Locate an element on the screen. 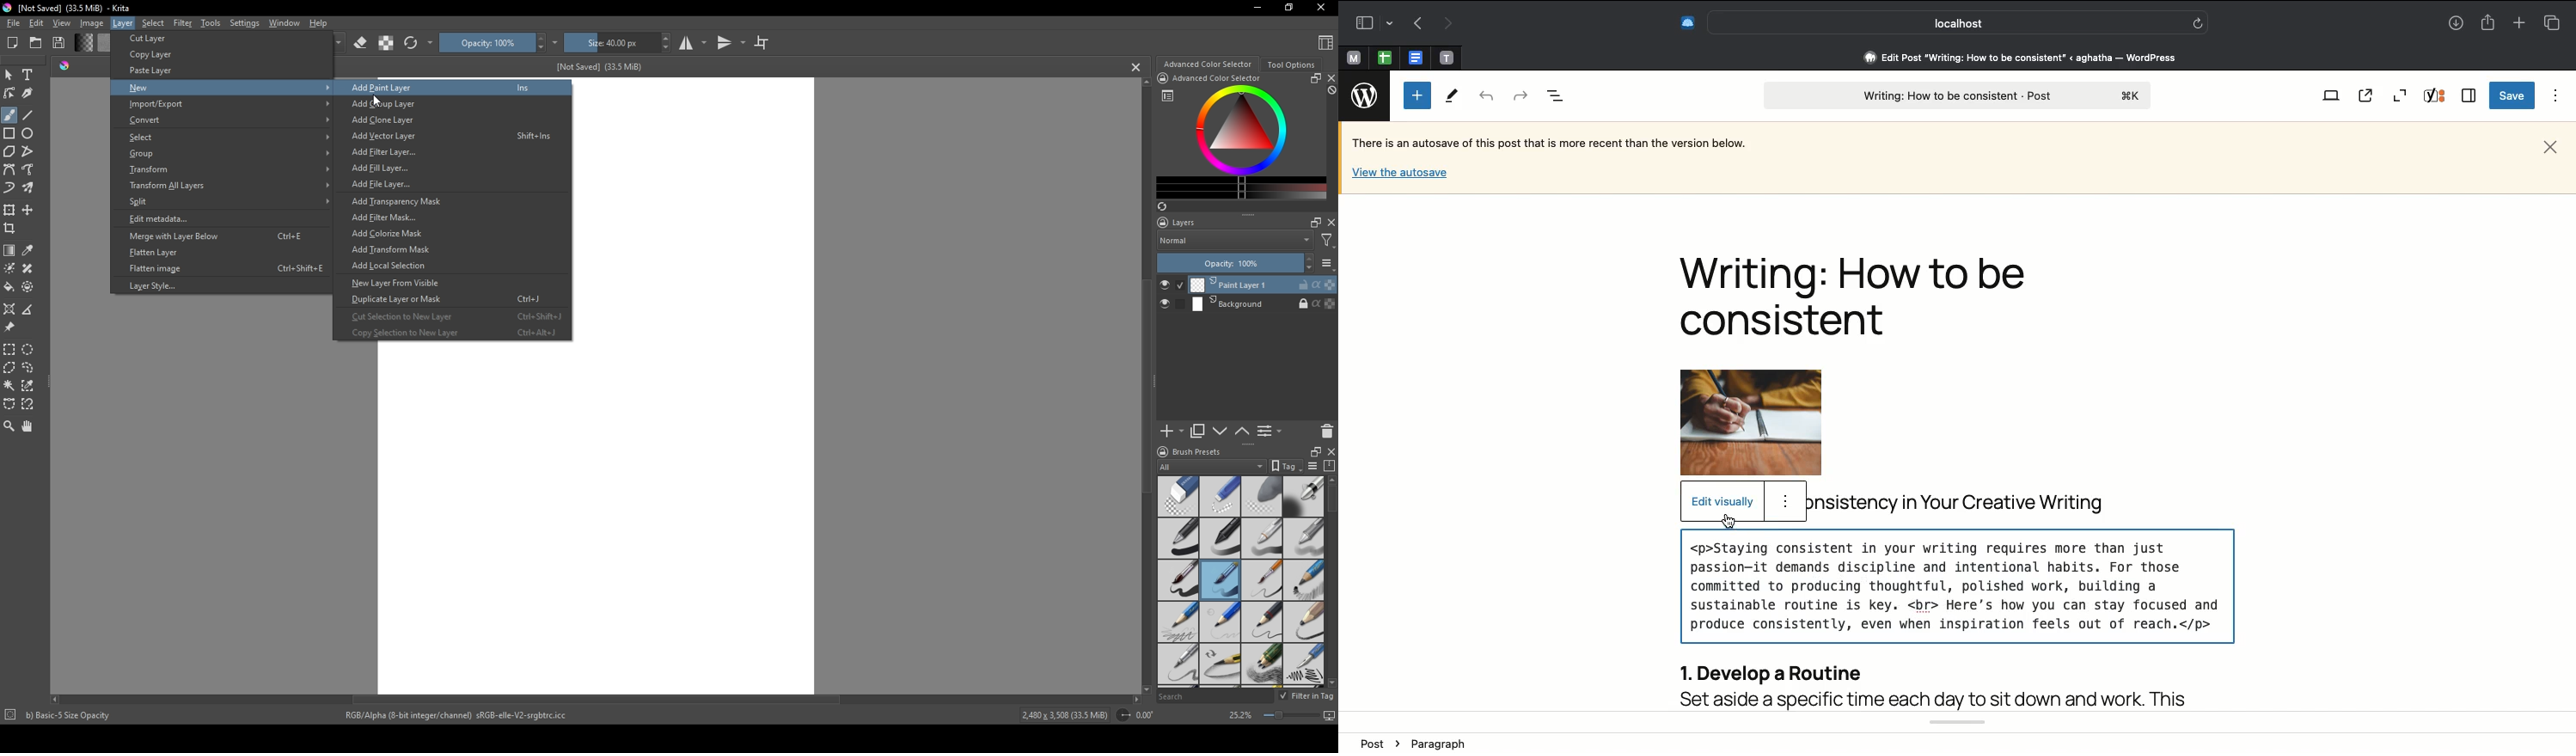  All is located at coordinates (1212, 466).